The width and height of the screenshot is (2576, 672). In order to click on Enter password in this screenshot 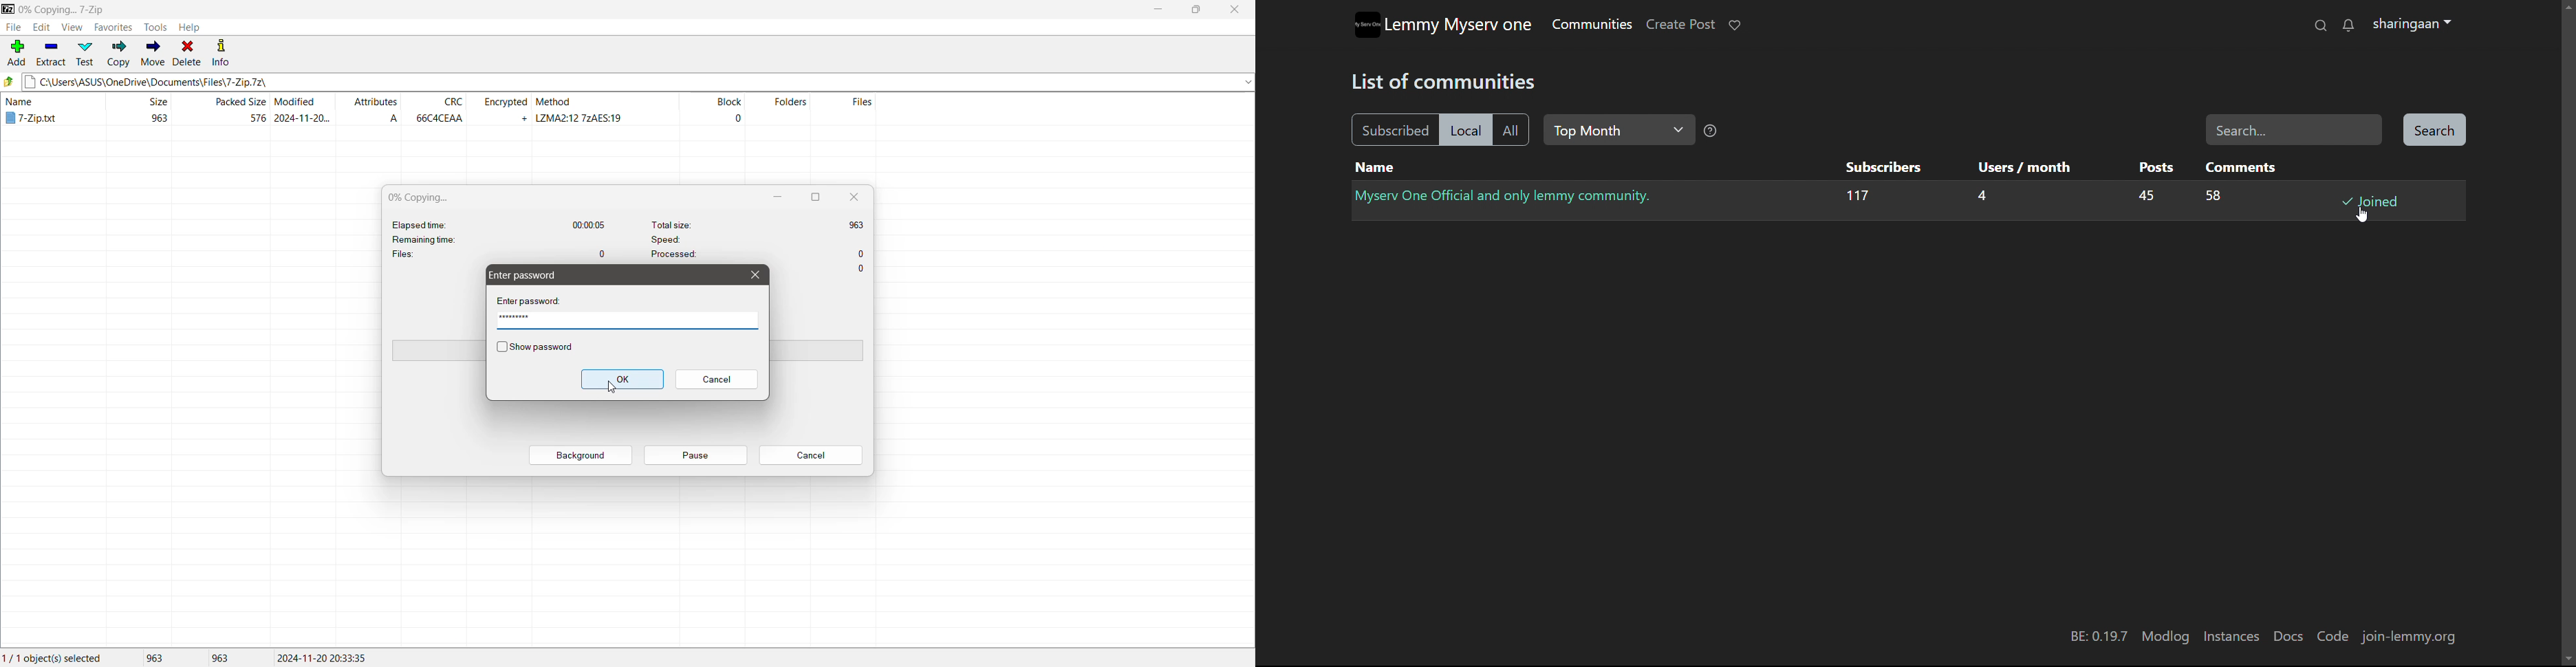, I will do `click(534, 300)`.